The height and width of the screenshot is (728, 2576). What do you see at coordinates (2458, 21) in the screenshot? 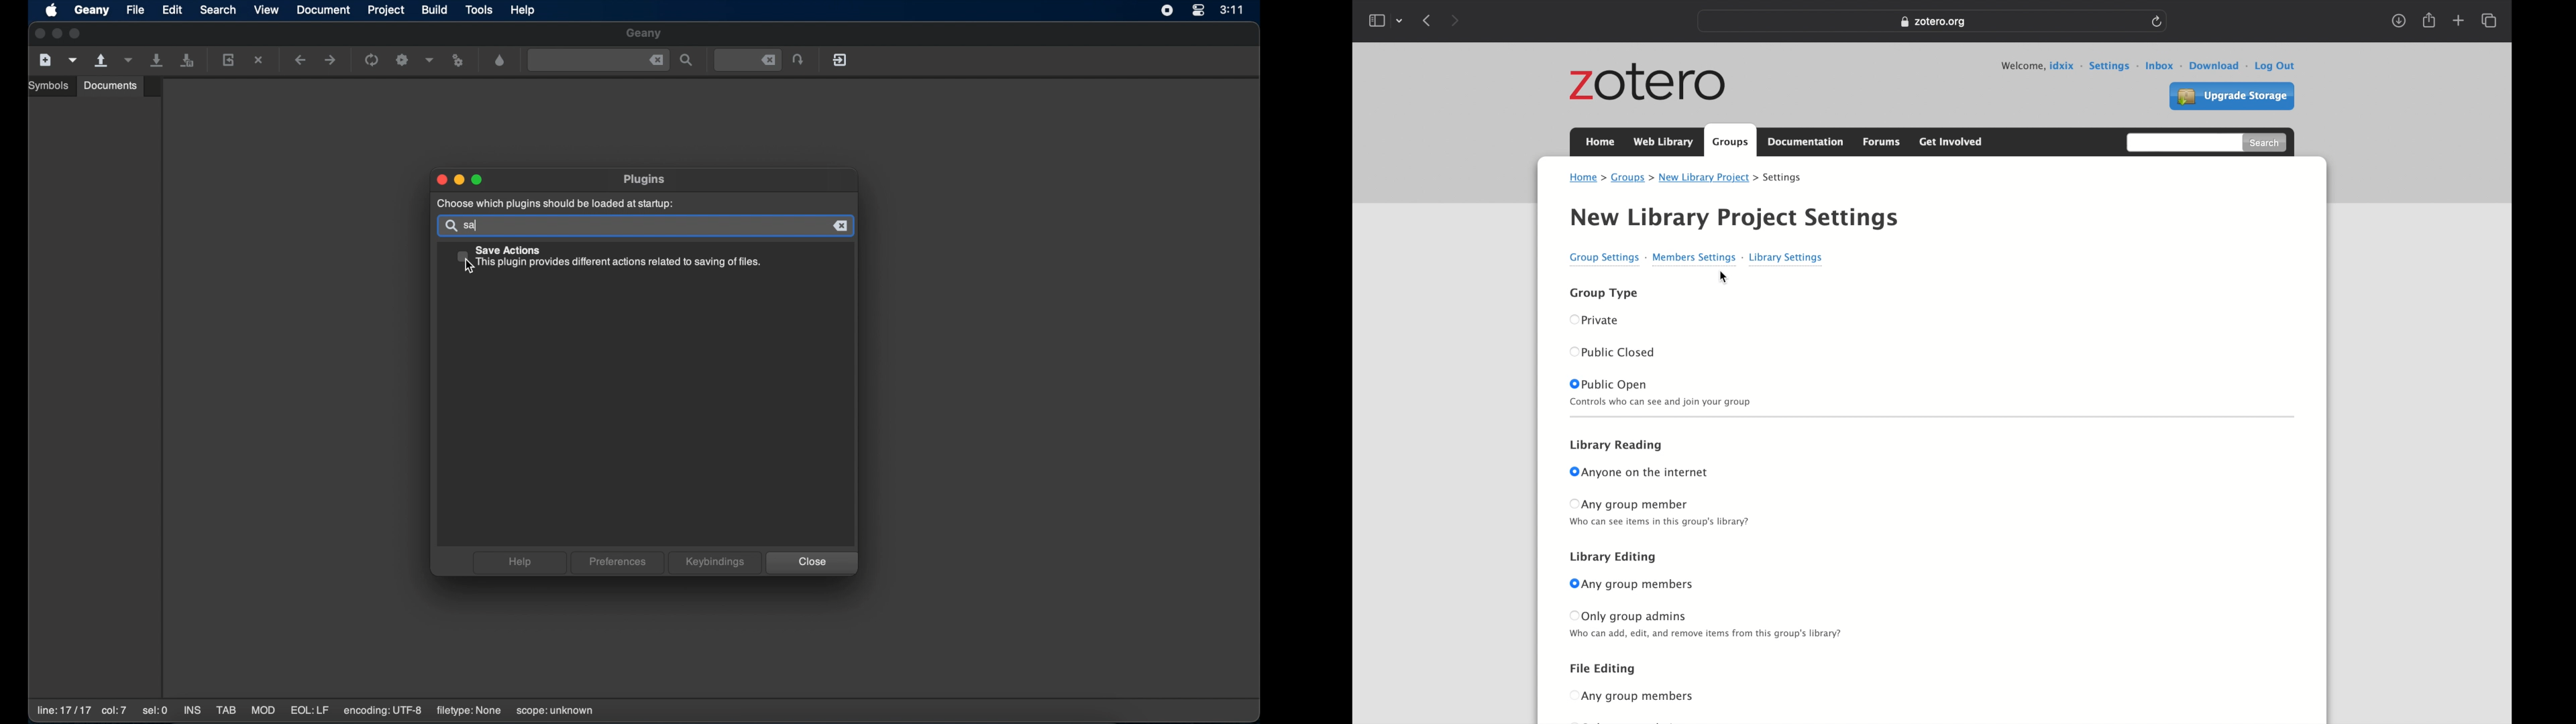
I see `new tab` at bounding box center [2458, 21].